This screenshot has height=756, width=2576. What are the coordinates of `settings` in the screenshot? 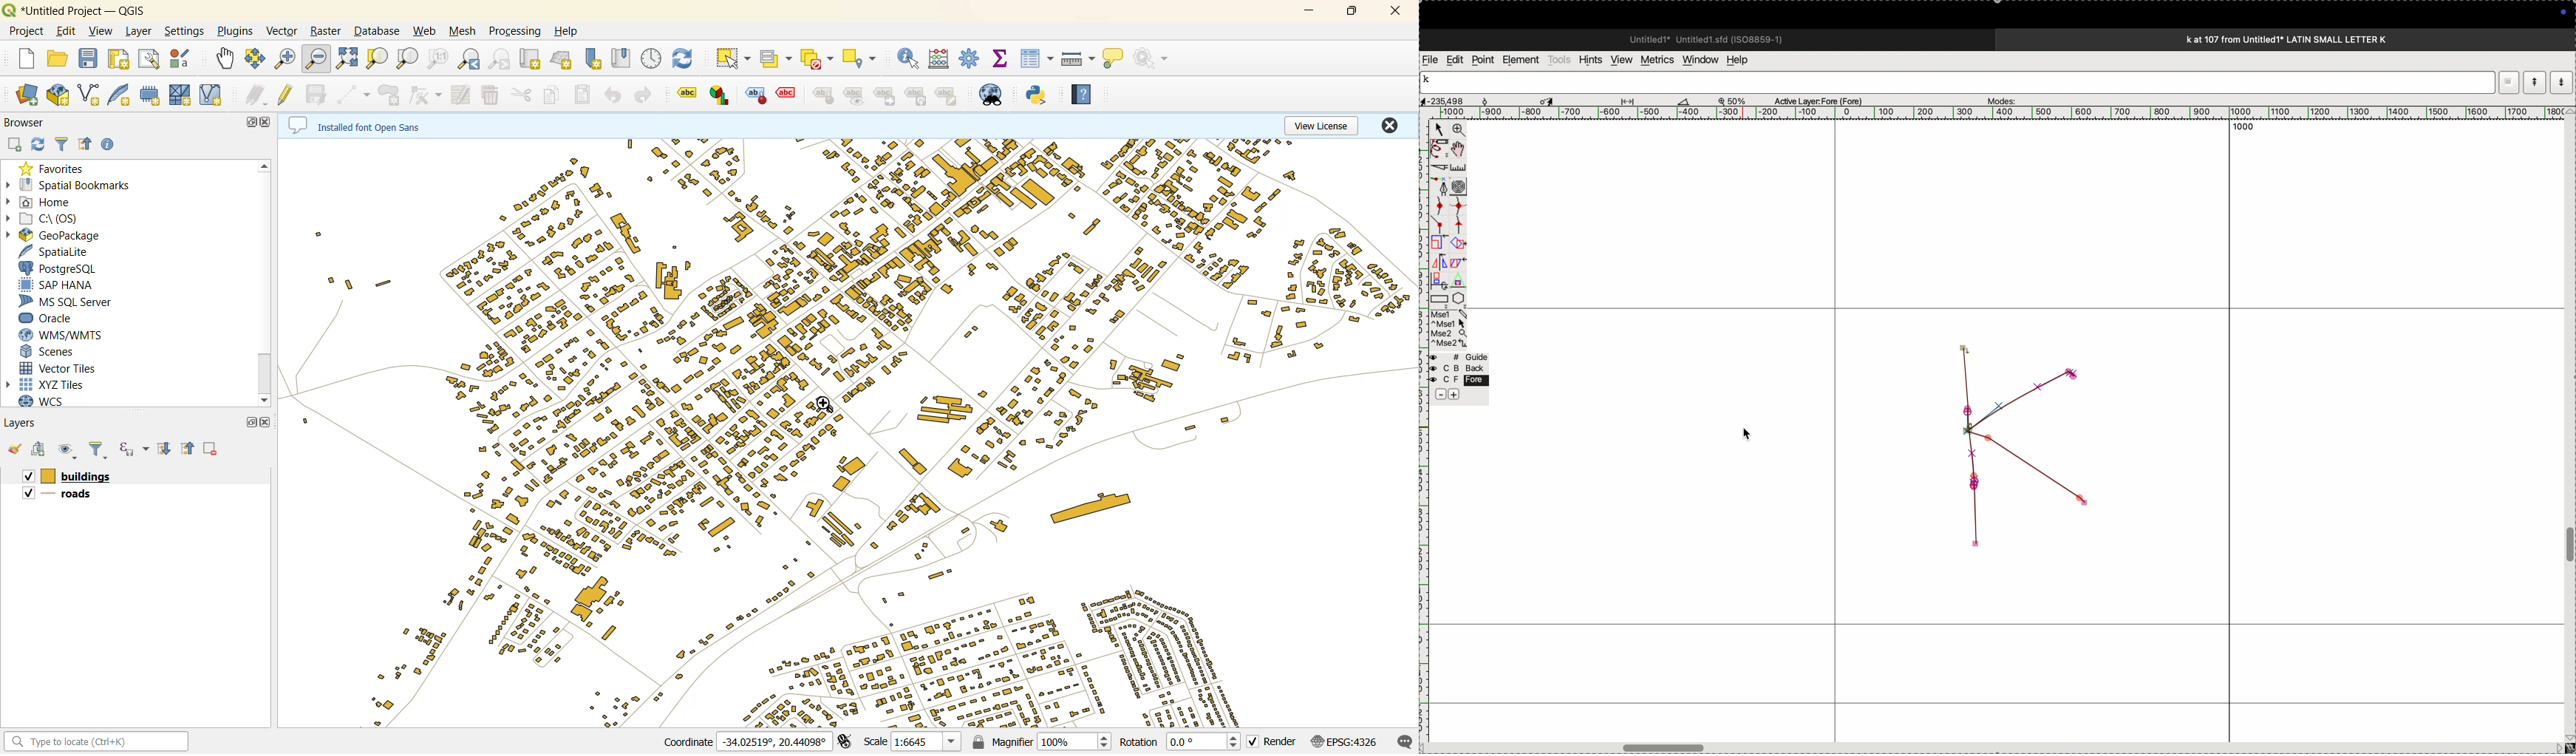 It's located at (187, 33).